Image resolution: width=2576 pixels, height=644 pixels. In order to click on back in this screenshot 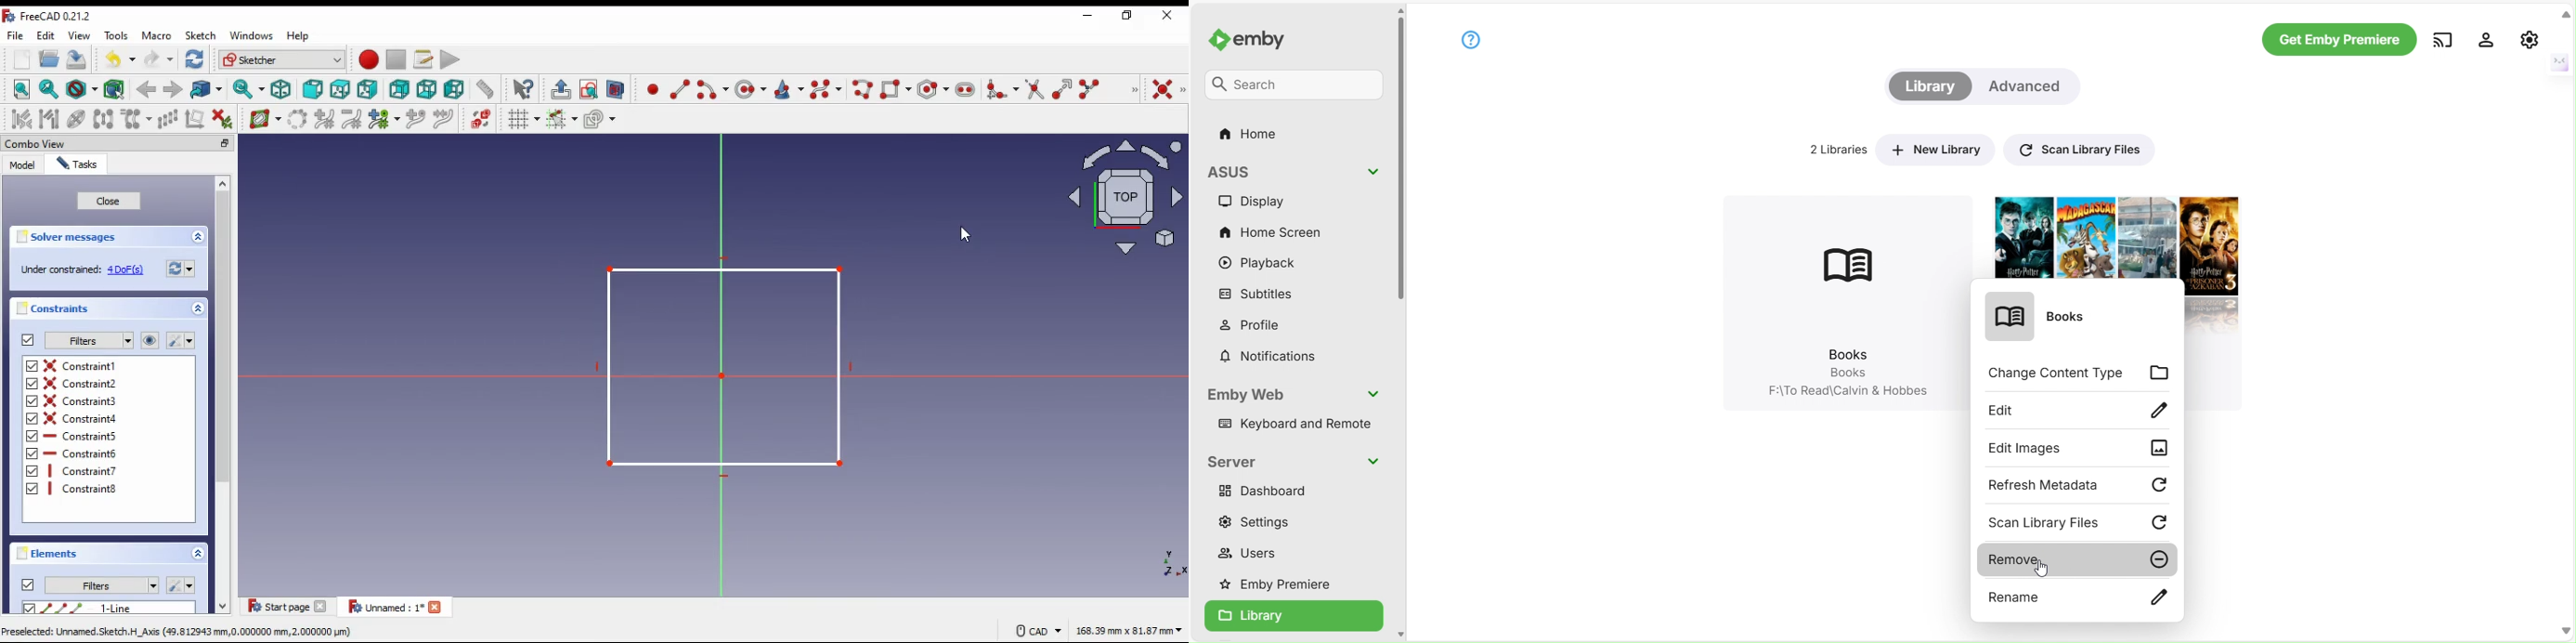, I will do `click(148, 91)`.